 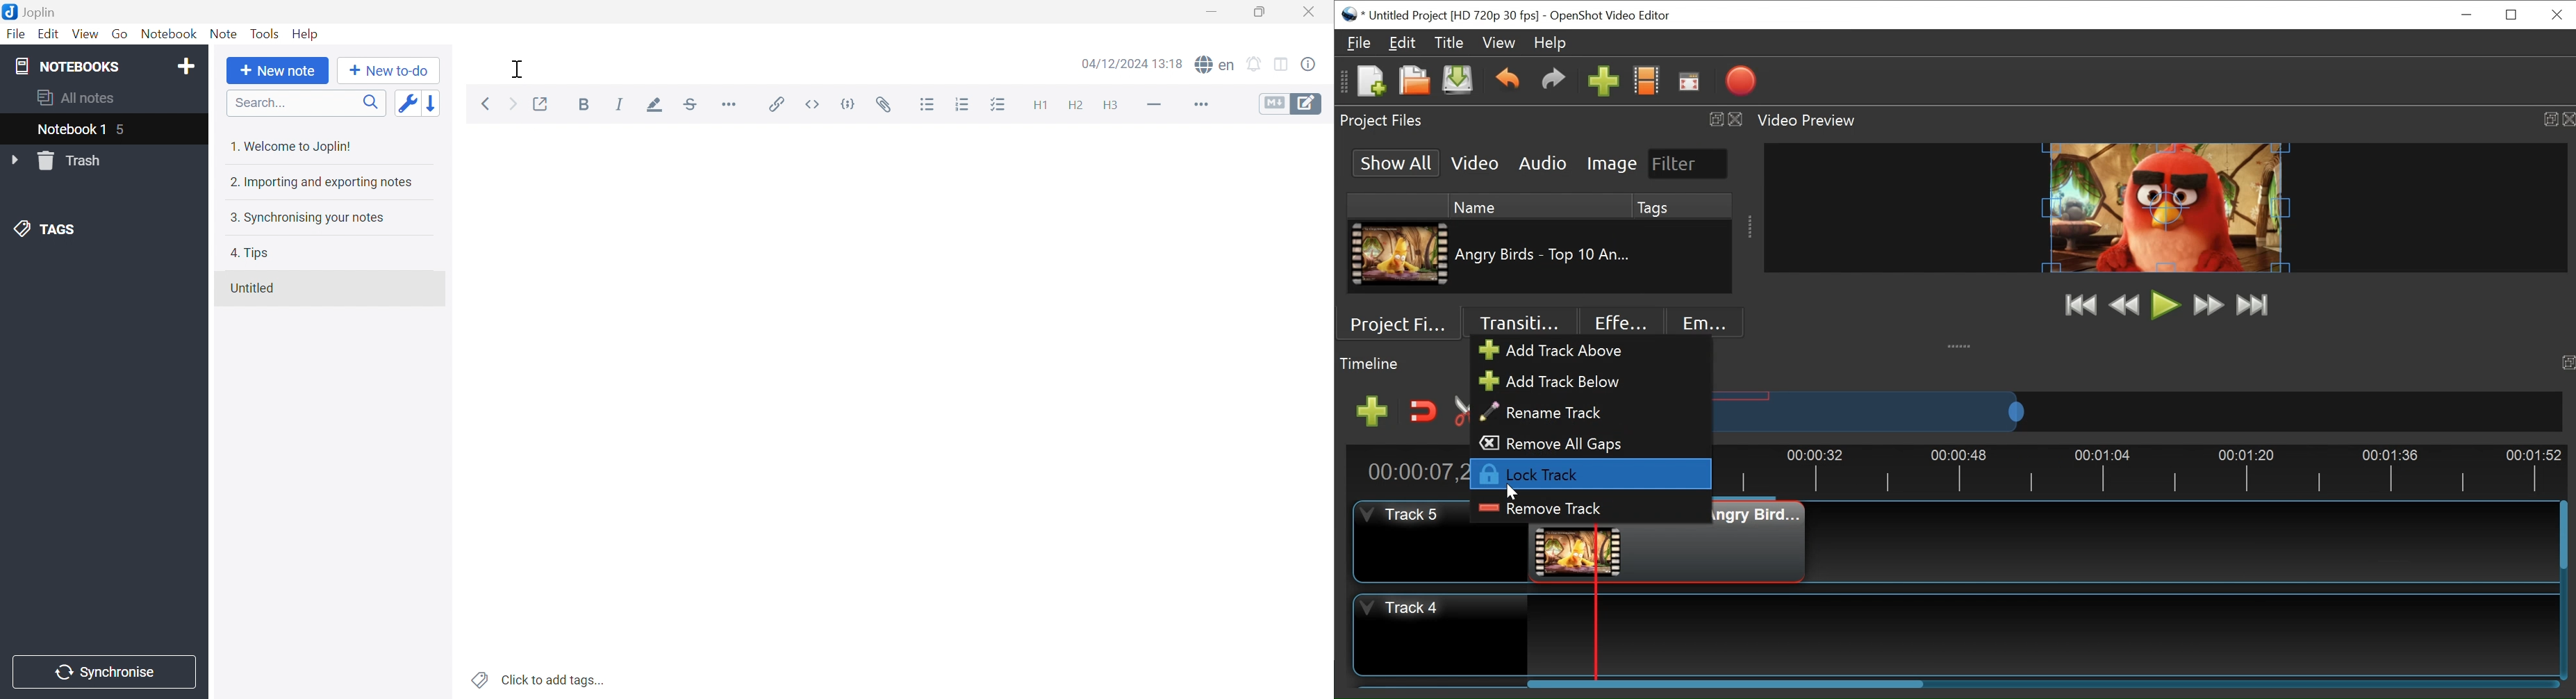 What do you see at coordinates (881, 105) in the screenshot?
I see `Attach file` at bounding box center [881, 105].